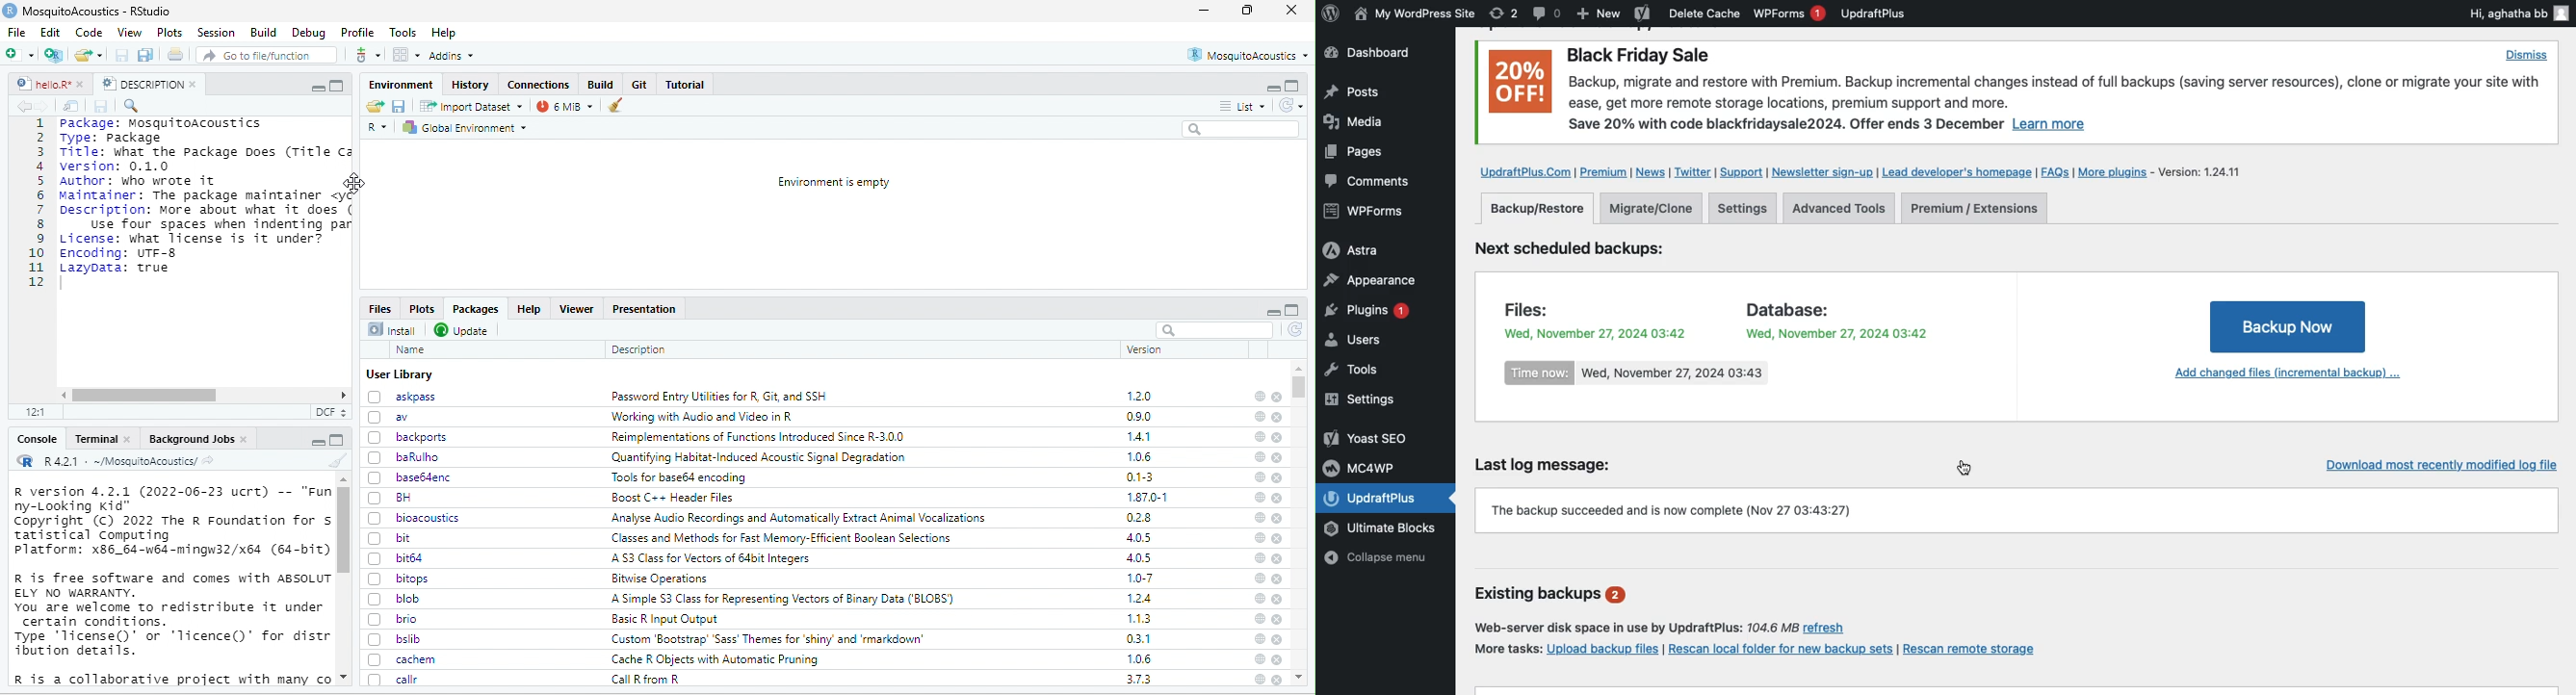 Image resolution: width=2576 pixels, height=700 pixels. I want to click on ‘Quantifying Habitat-Induced Acoustic Signal Degradation, so click(759, 457).